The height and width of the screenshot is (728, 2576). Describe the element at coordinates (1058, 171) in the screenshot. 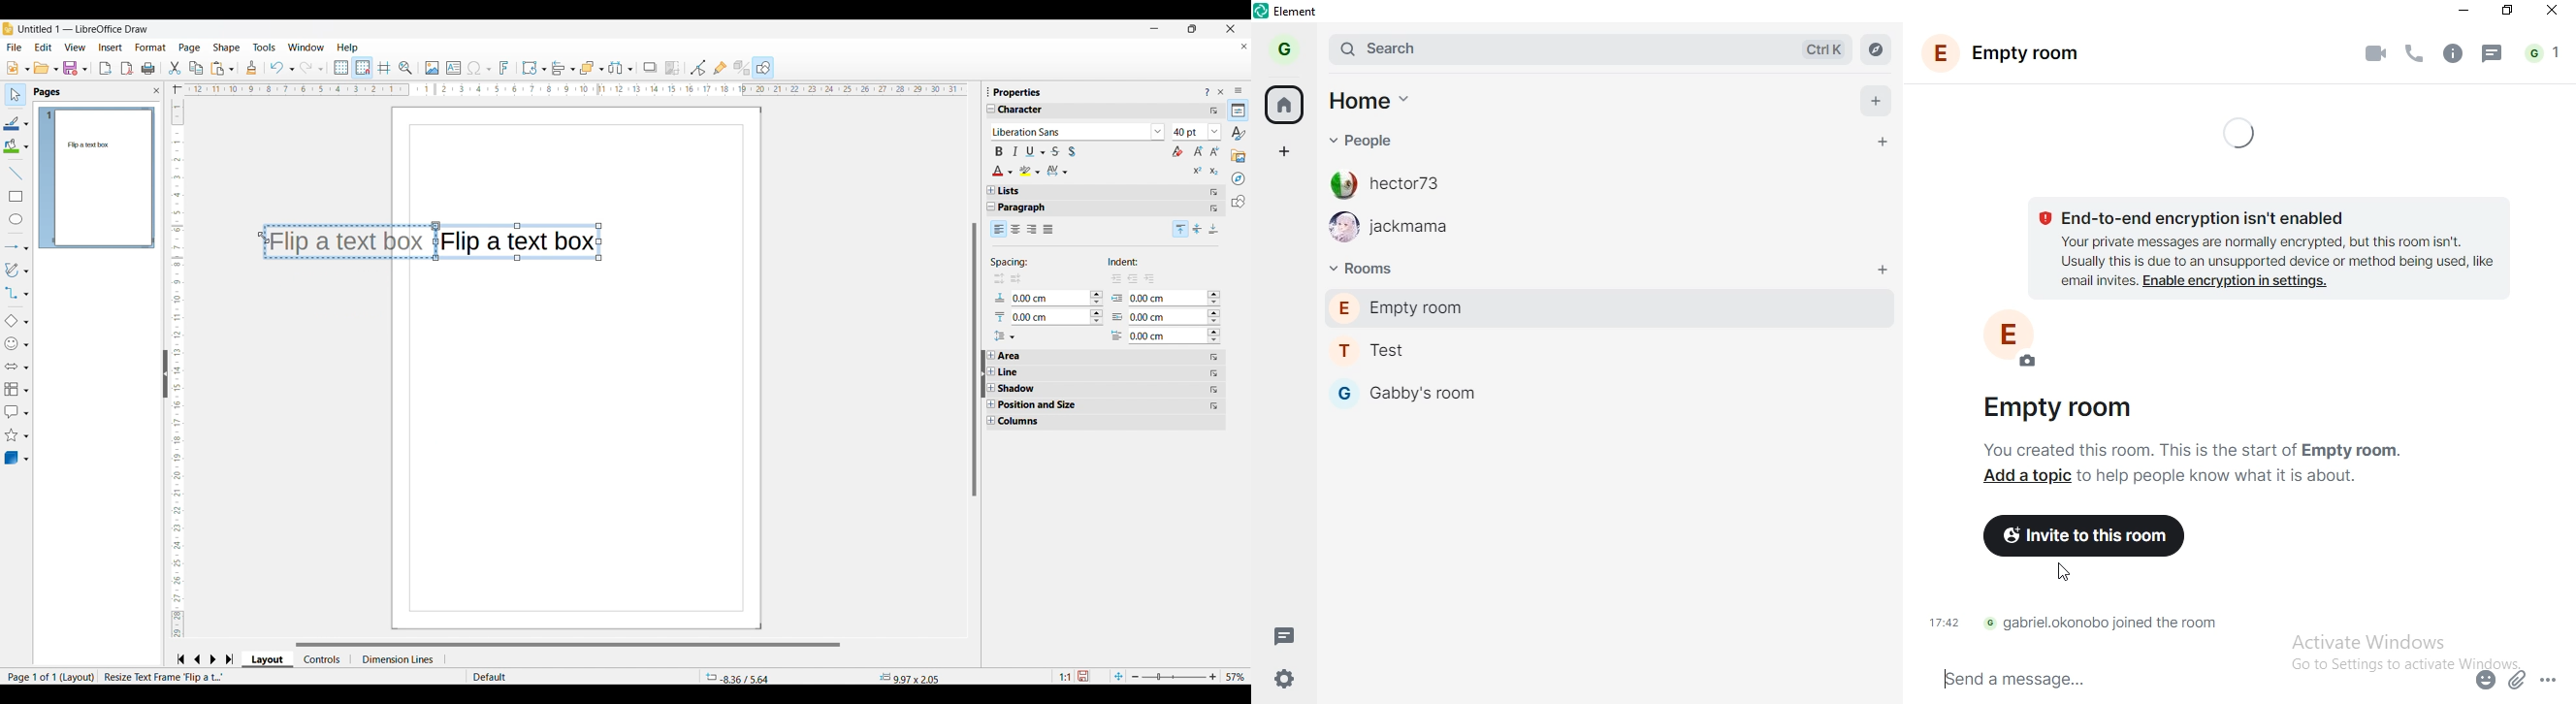

I see `Character spacing options` at that location.